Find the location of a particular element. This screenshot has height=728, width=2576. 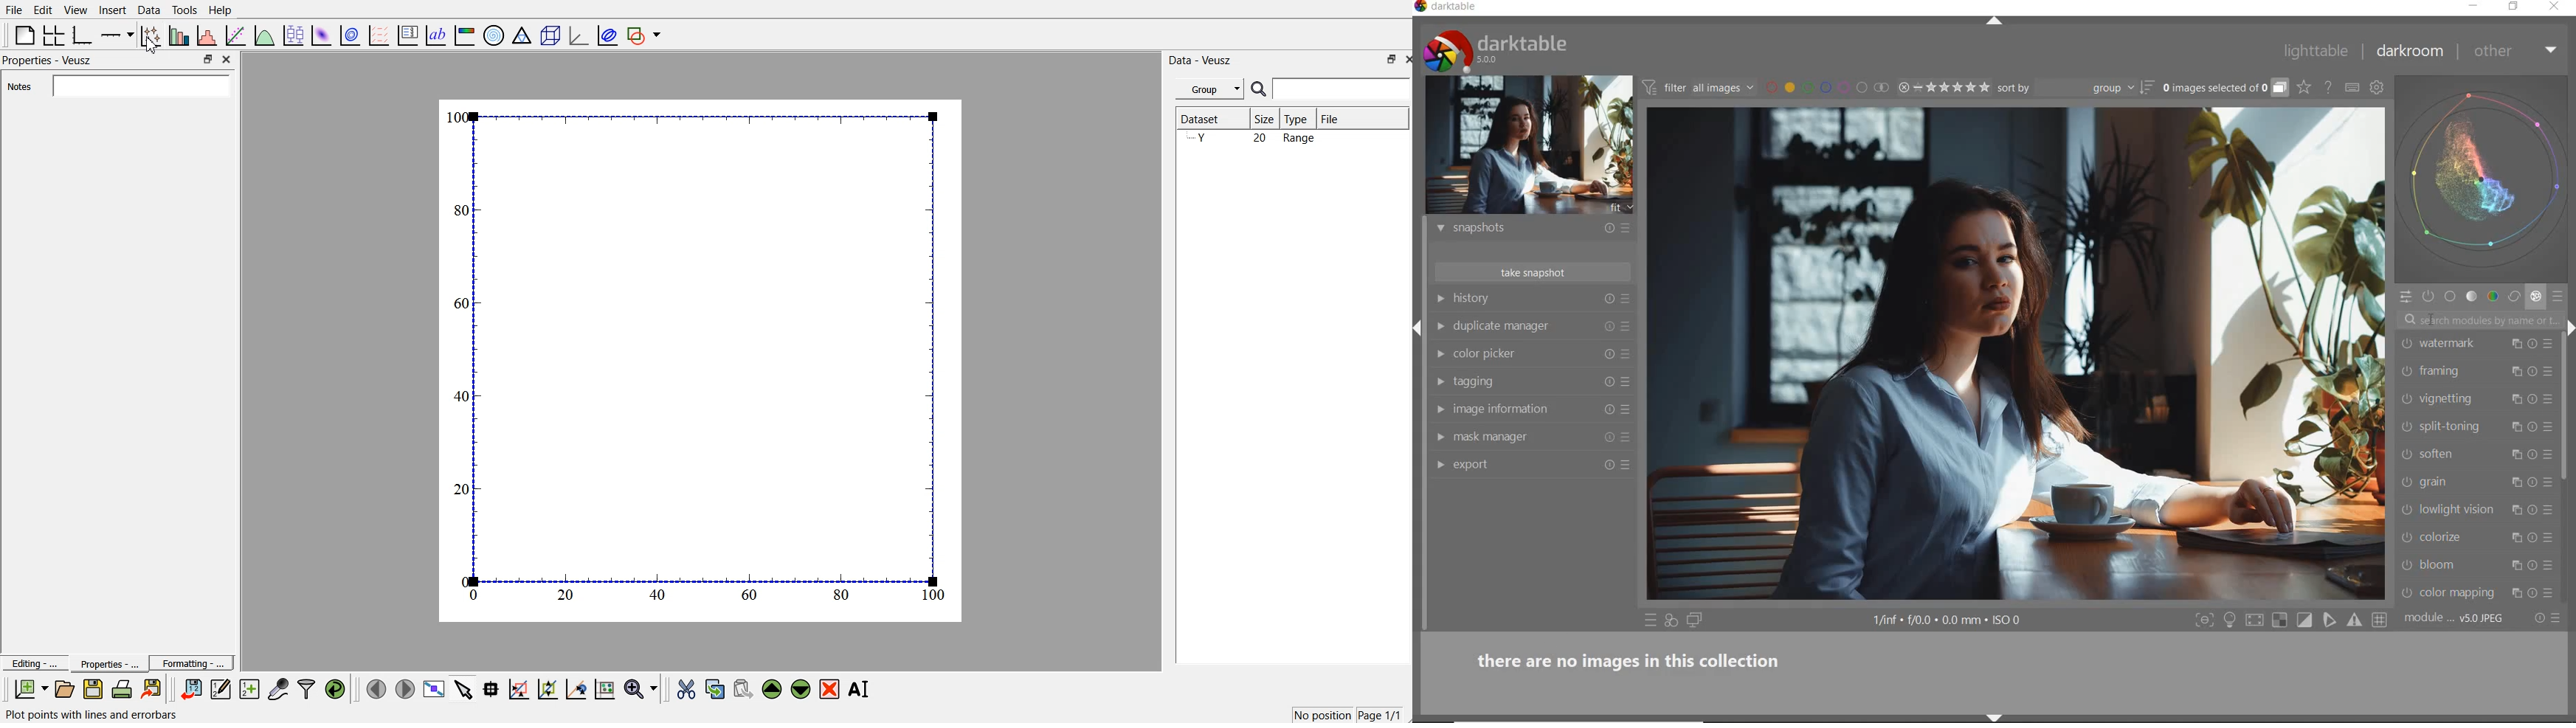

fit a function to data is located at coordinates (236, 35).